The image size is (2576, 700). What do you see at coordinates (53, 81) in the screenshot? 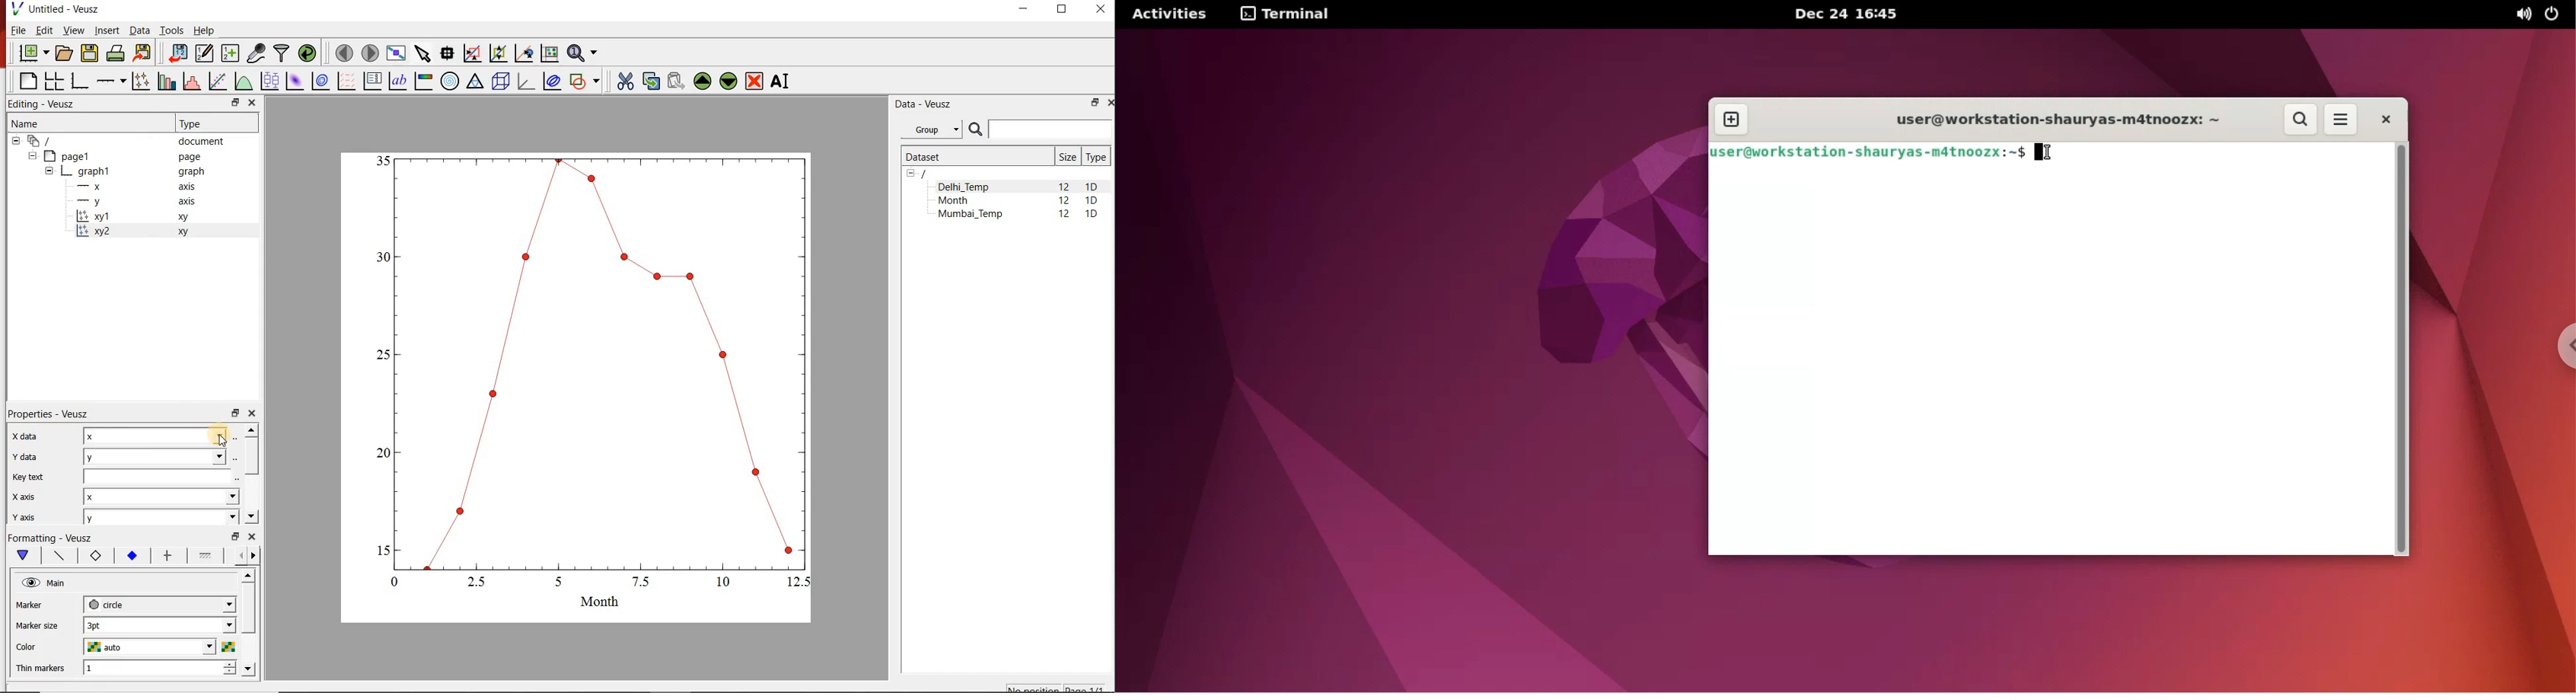
I see `arrange graphs in a grid` at bounding box center [53, 81].